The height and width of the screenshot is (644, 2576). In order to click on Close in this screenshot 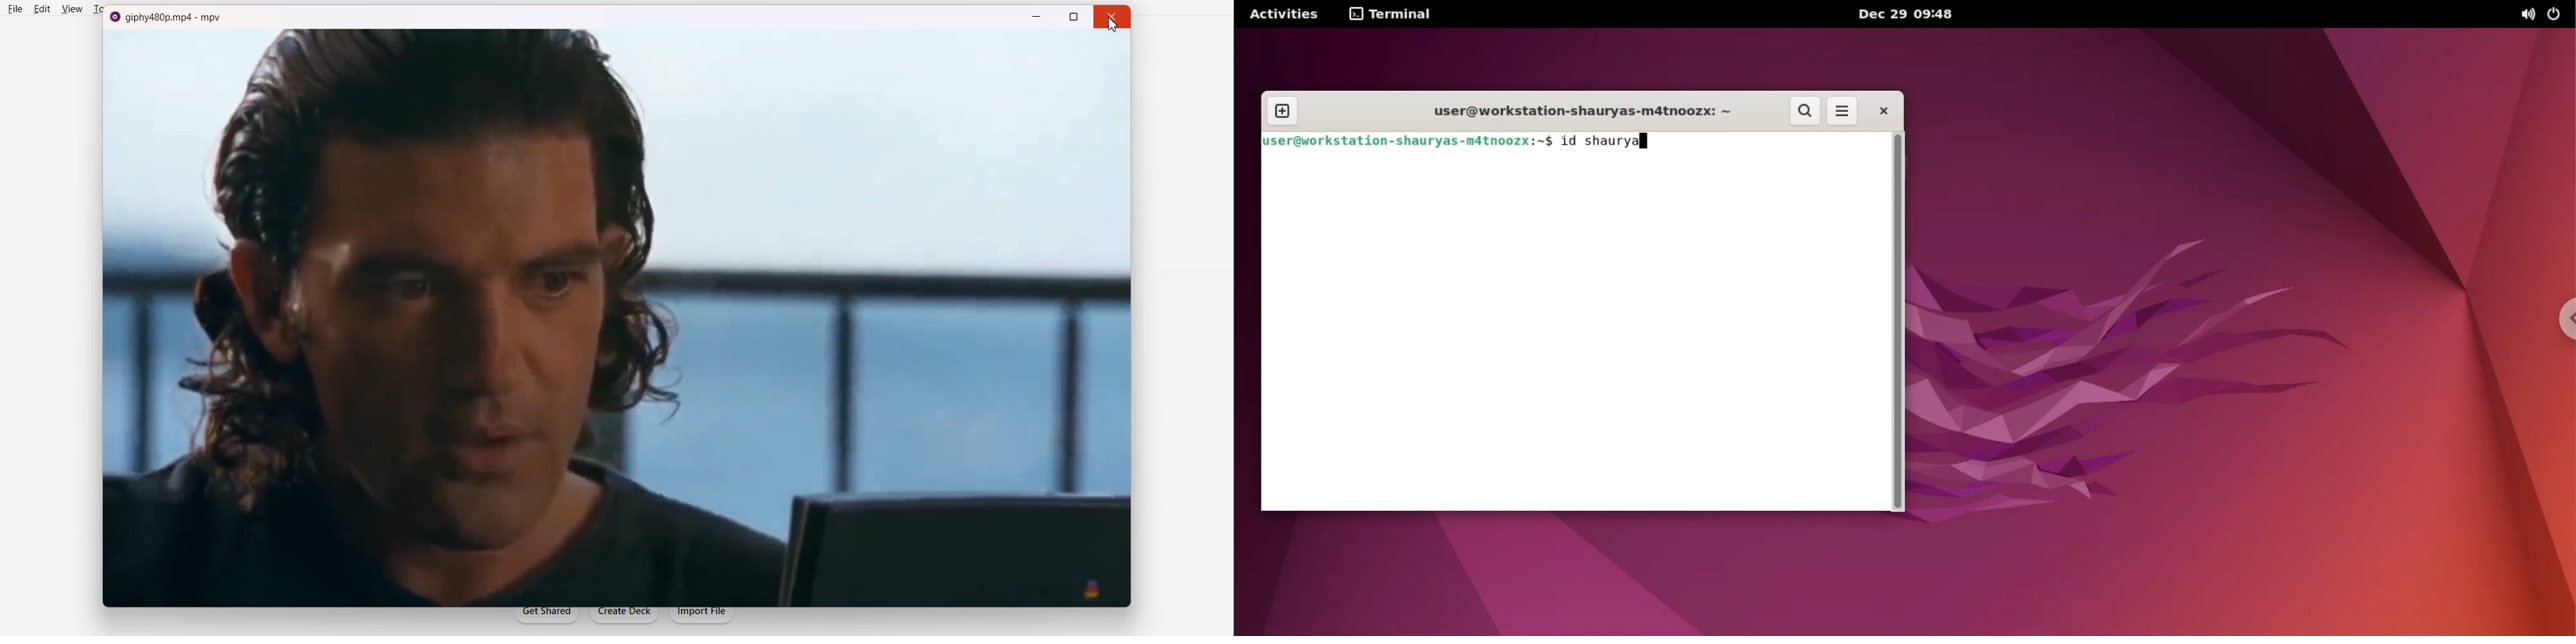, I will do `click(1115, 17)`.